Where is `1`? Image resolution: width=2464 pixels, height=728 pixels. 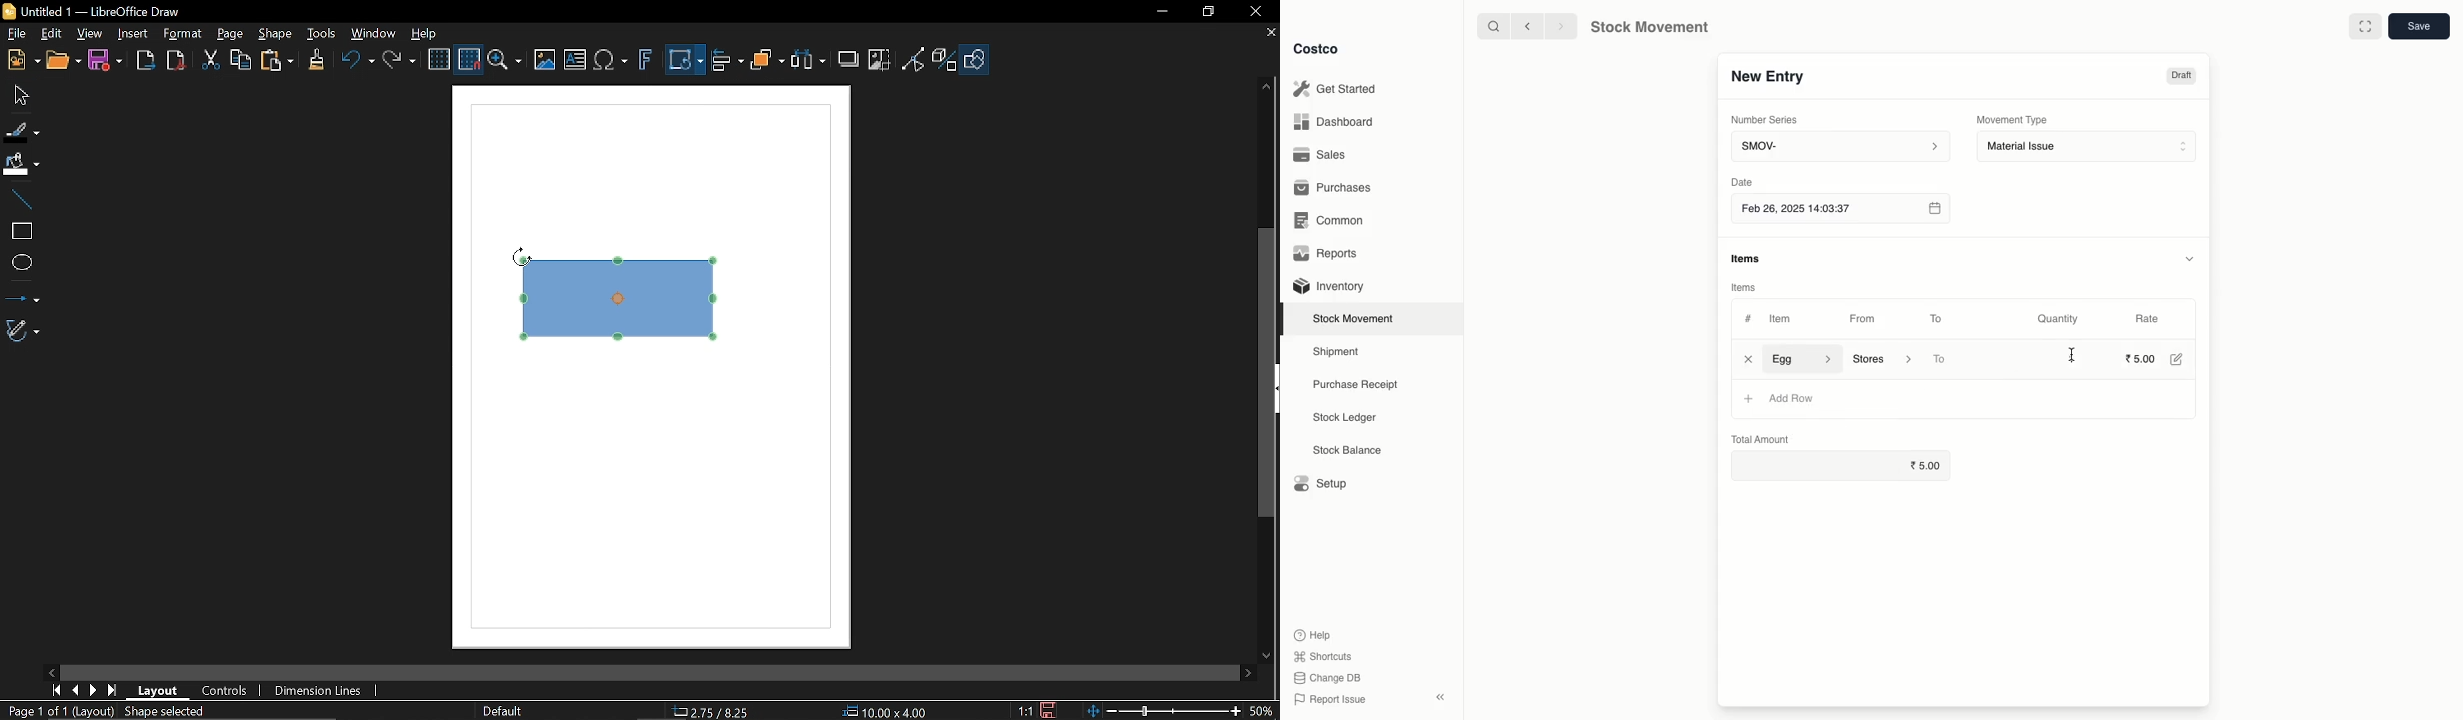
1 is located at coordinates (2067, 356).